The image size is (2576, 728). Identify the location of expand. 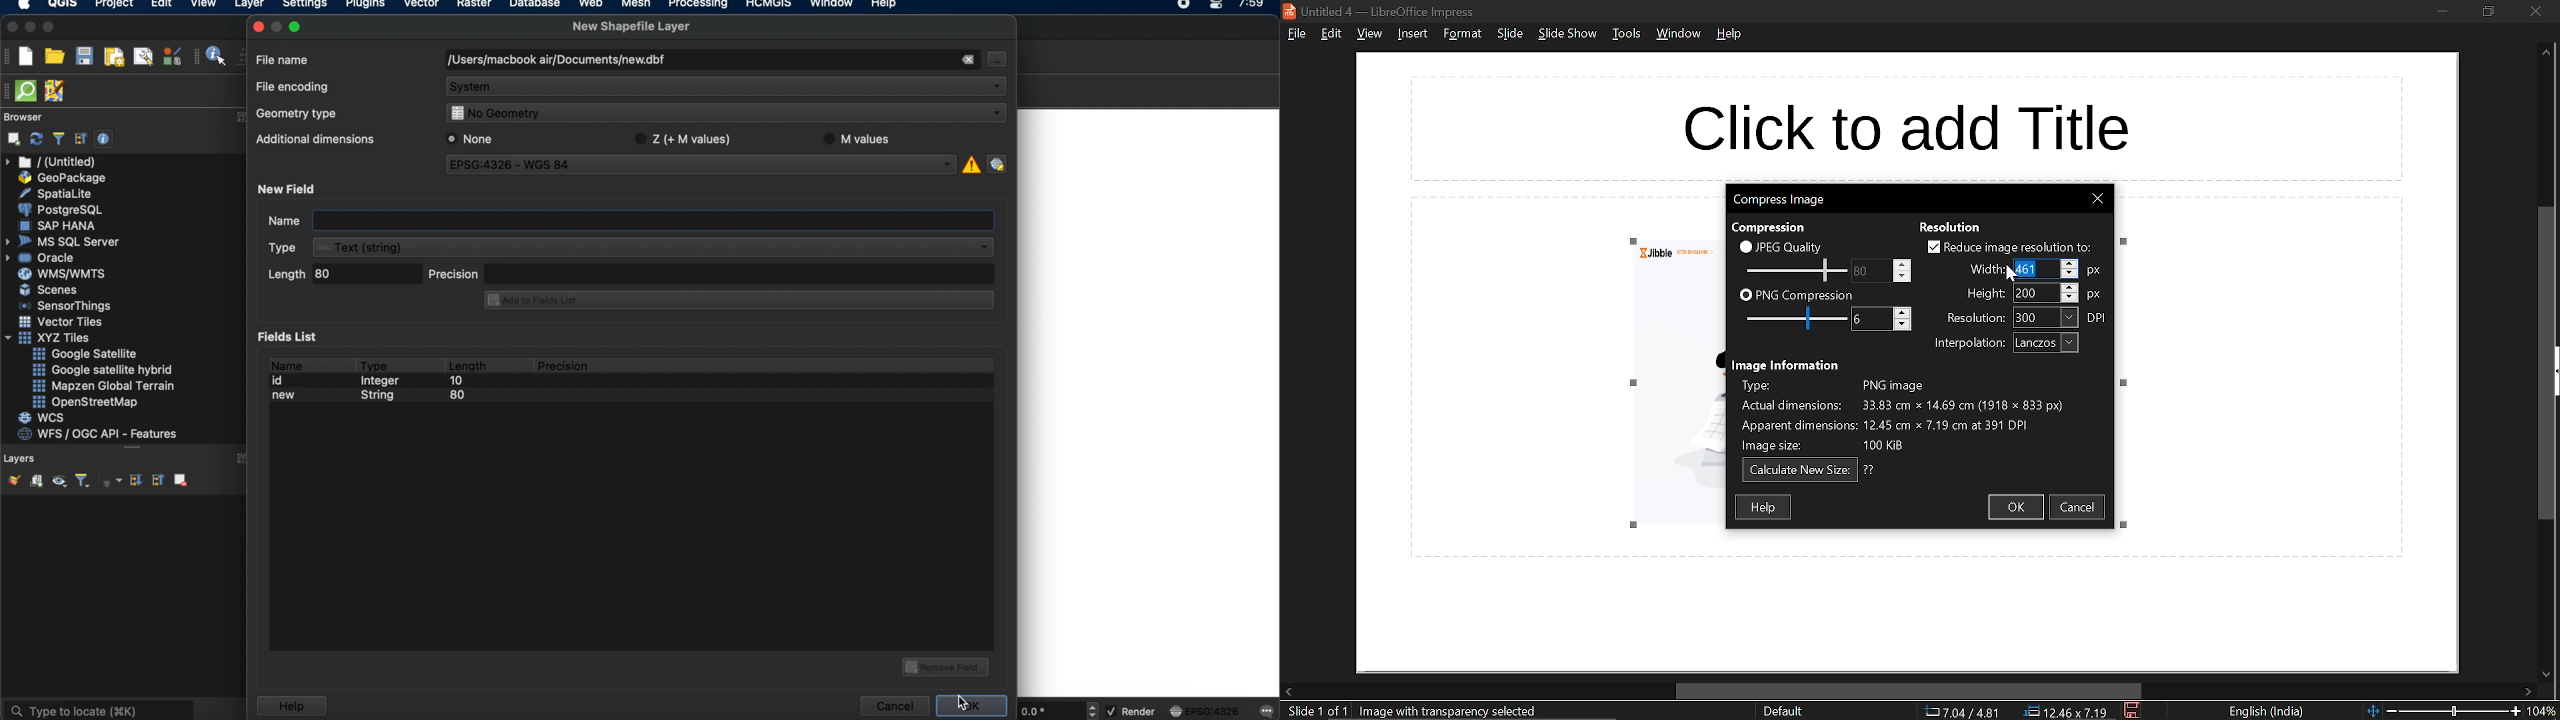
(240, 117).